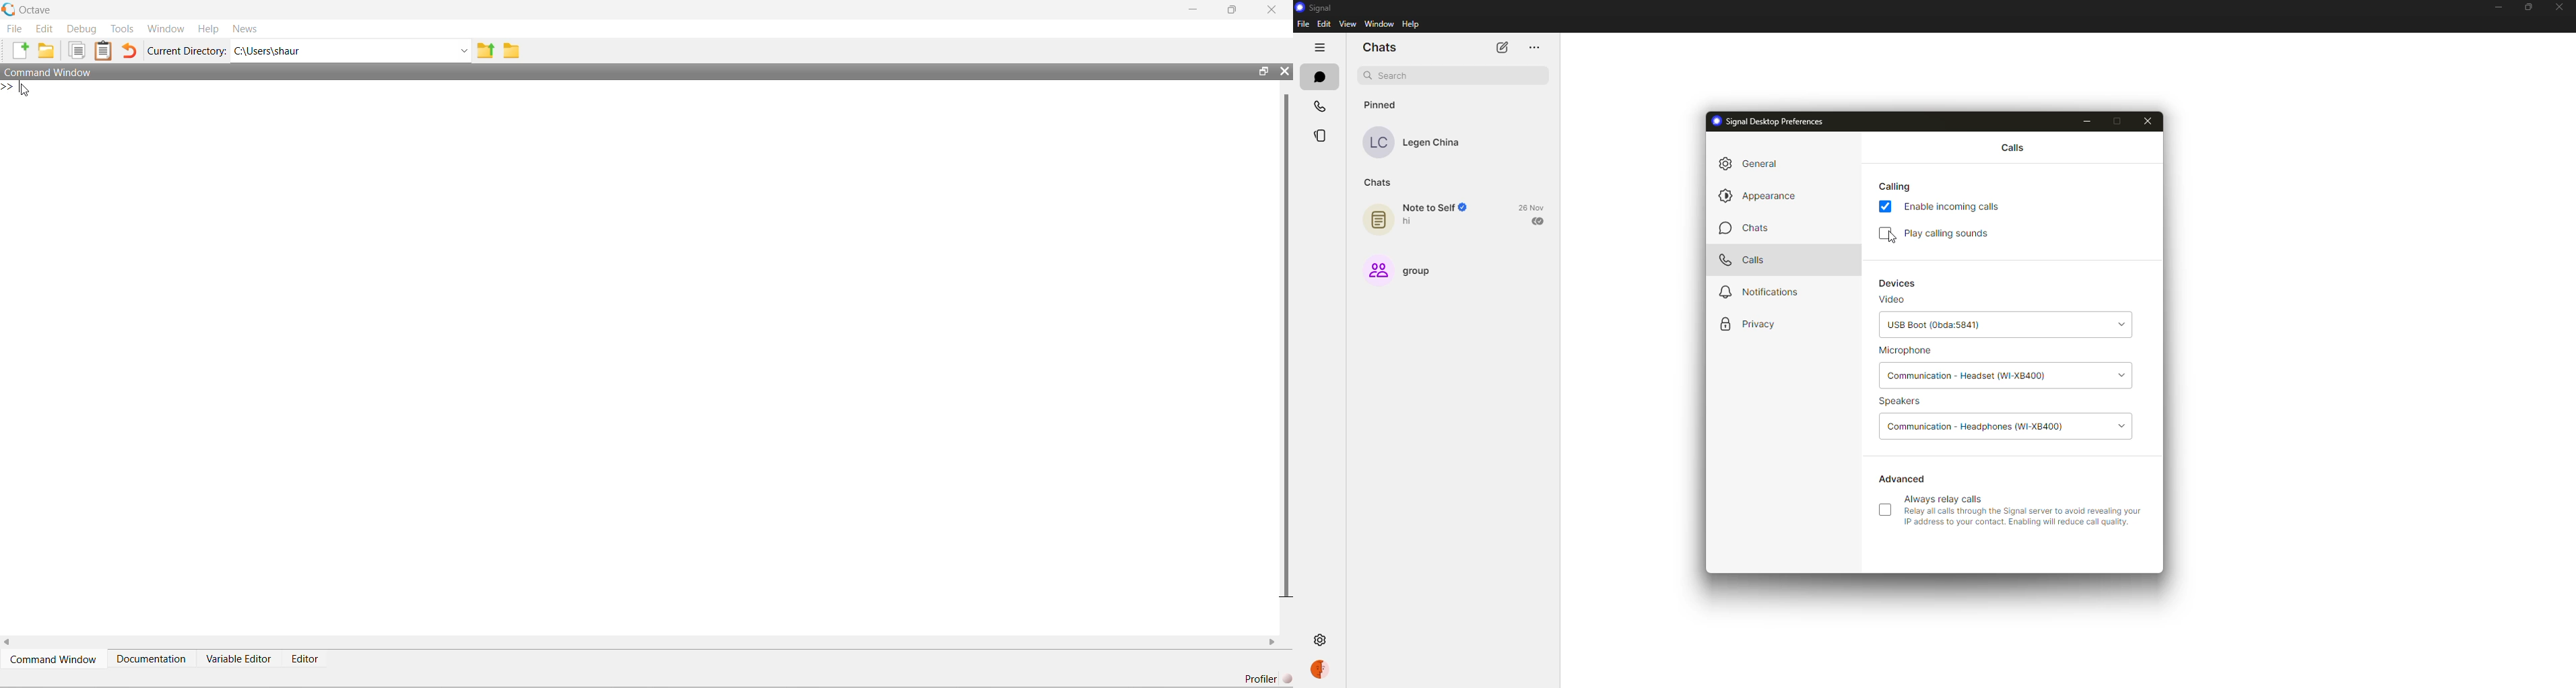 This screenshot has height=700, width=2576. Describe the element at coordinates (1895, 187) in the screenshot. I see `calling` at that location.